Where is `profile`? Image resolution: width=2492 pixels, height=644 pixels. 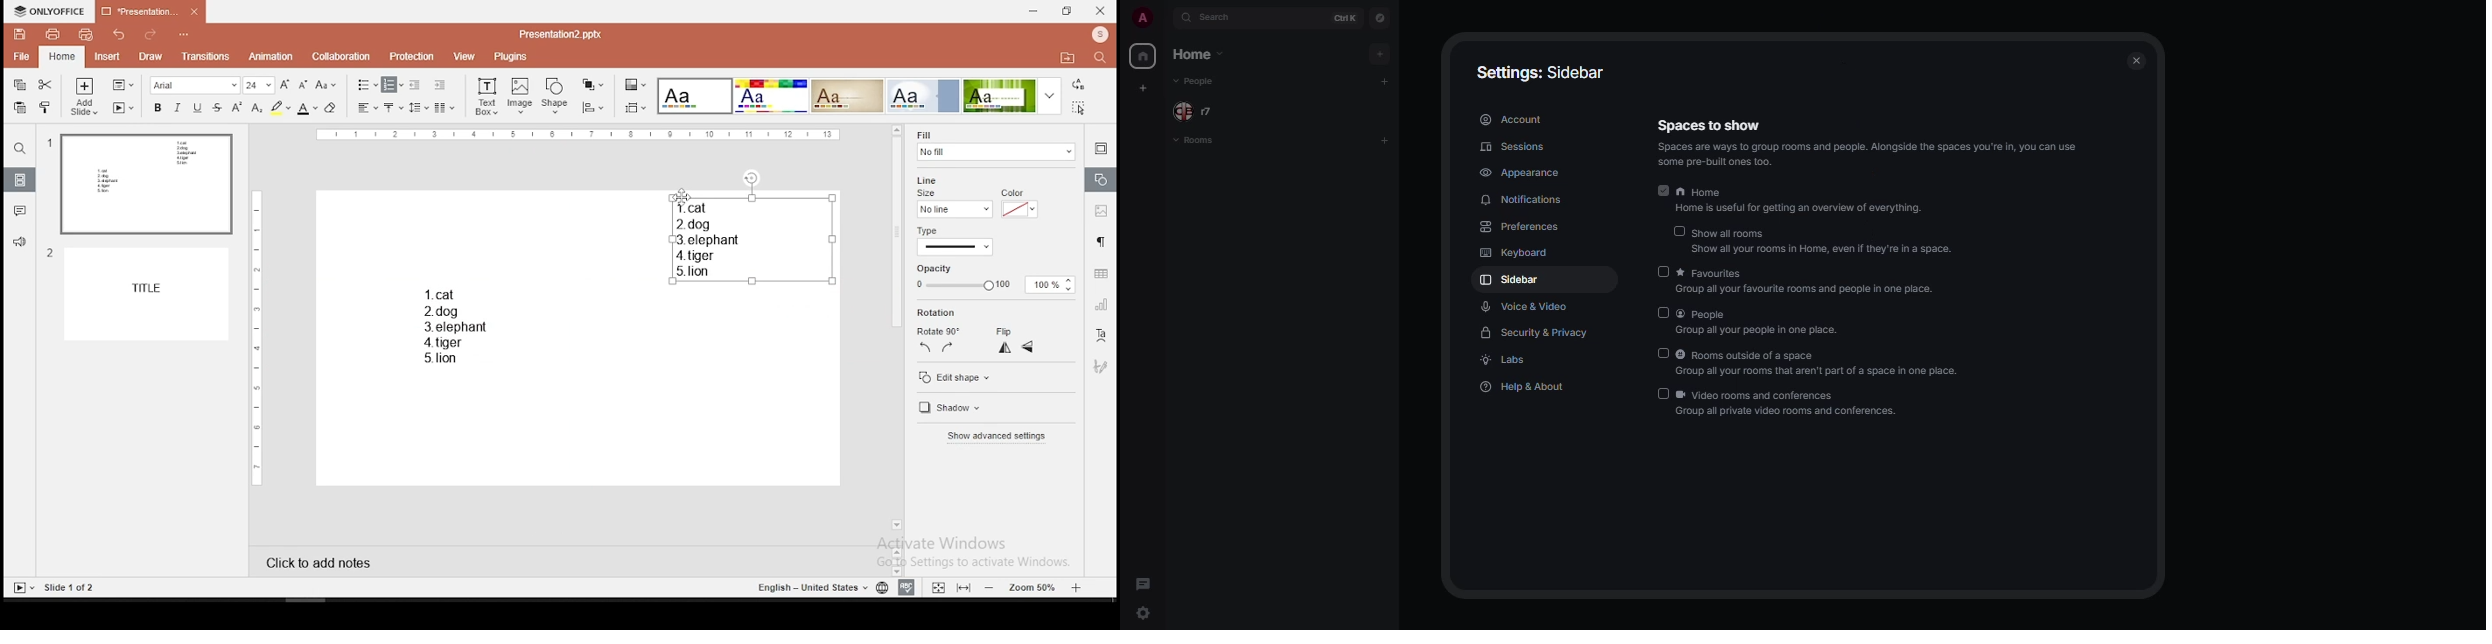 profile is located at coordinates (1140, 18).